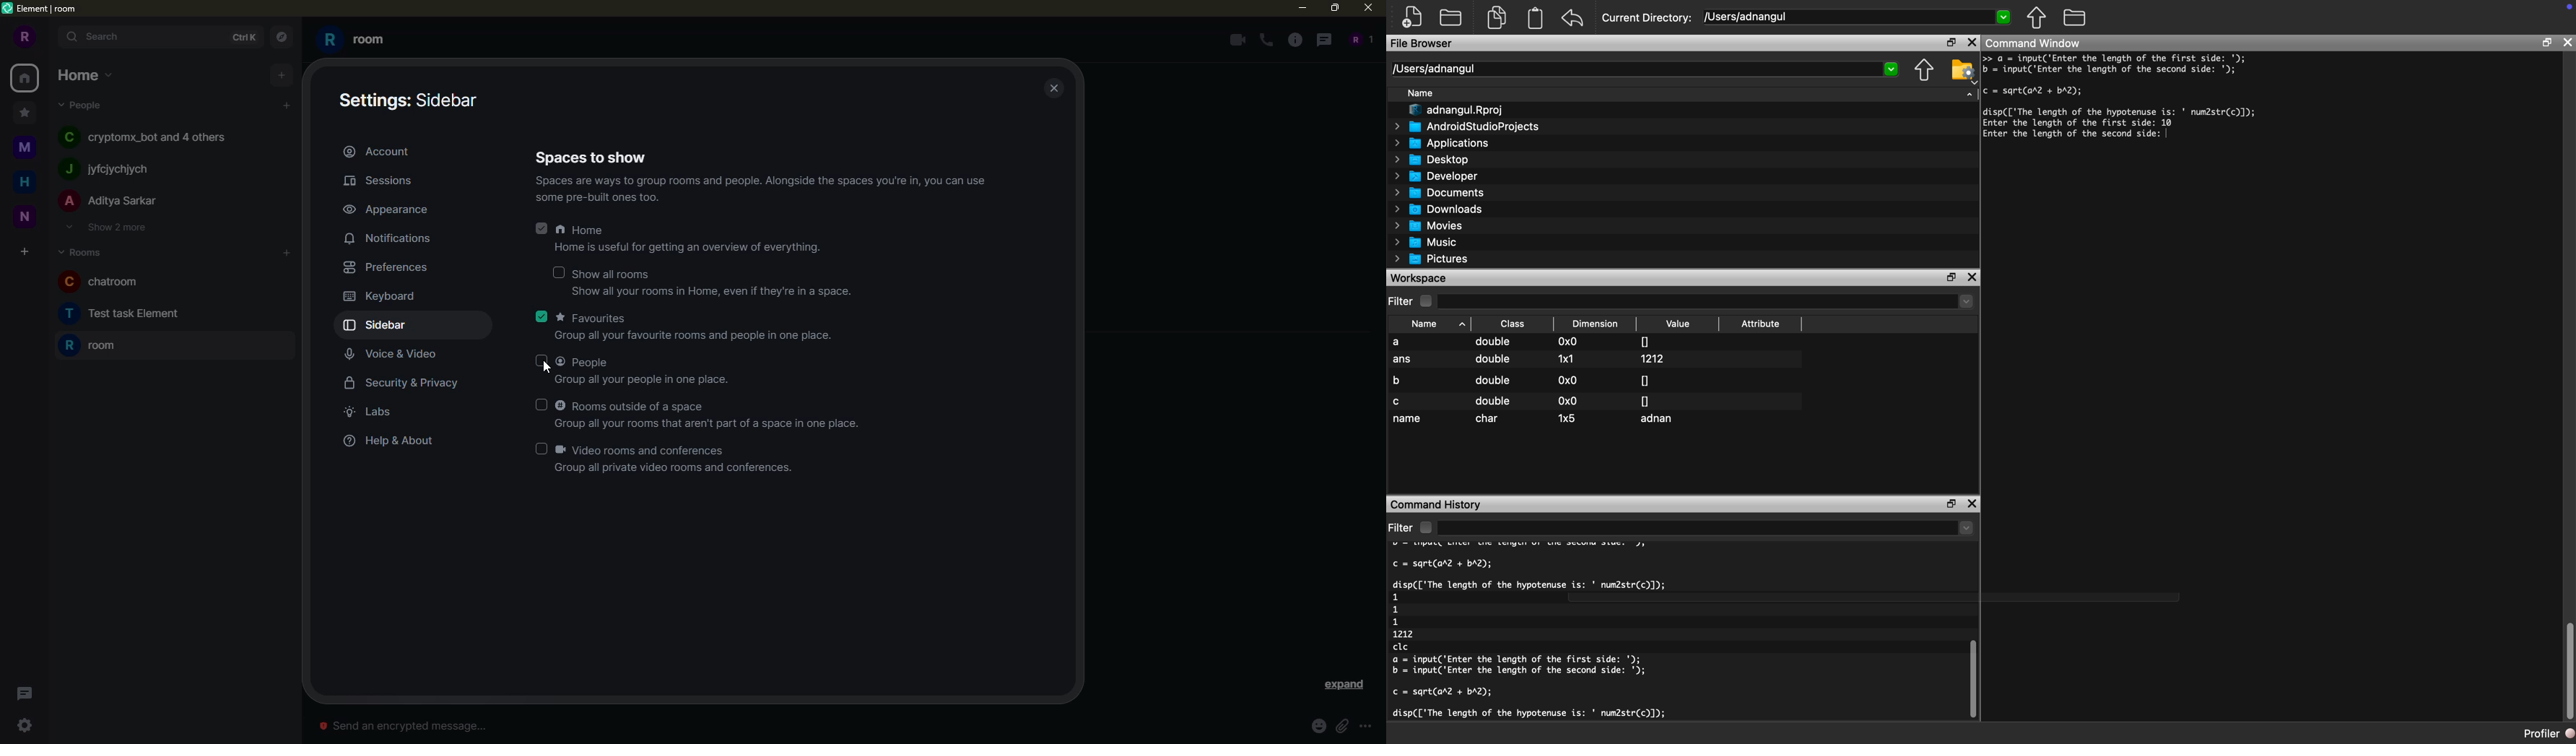 The image size is (2576, 756). What do you see at coordinates (118, 313) in the screenshot?
I see `T Test task Element` at bounding box center [118, 313].